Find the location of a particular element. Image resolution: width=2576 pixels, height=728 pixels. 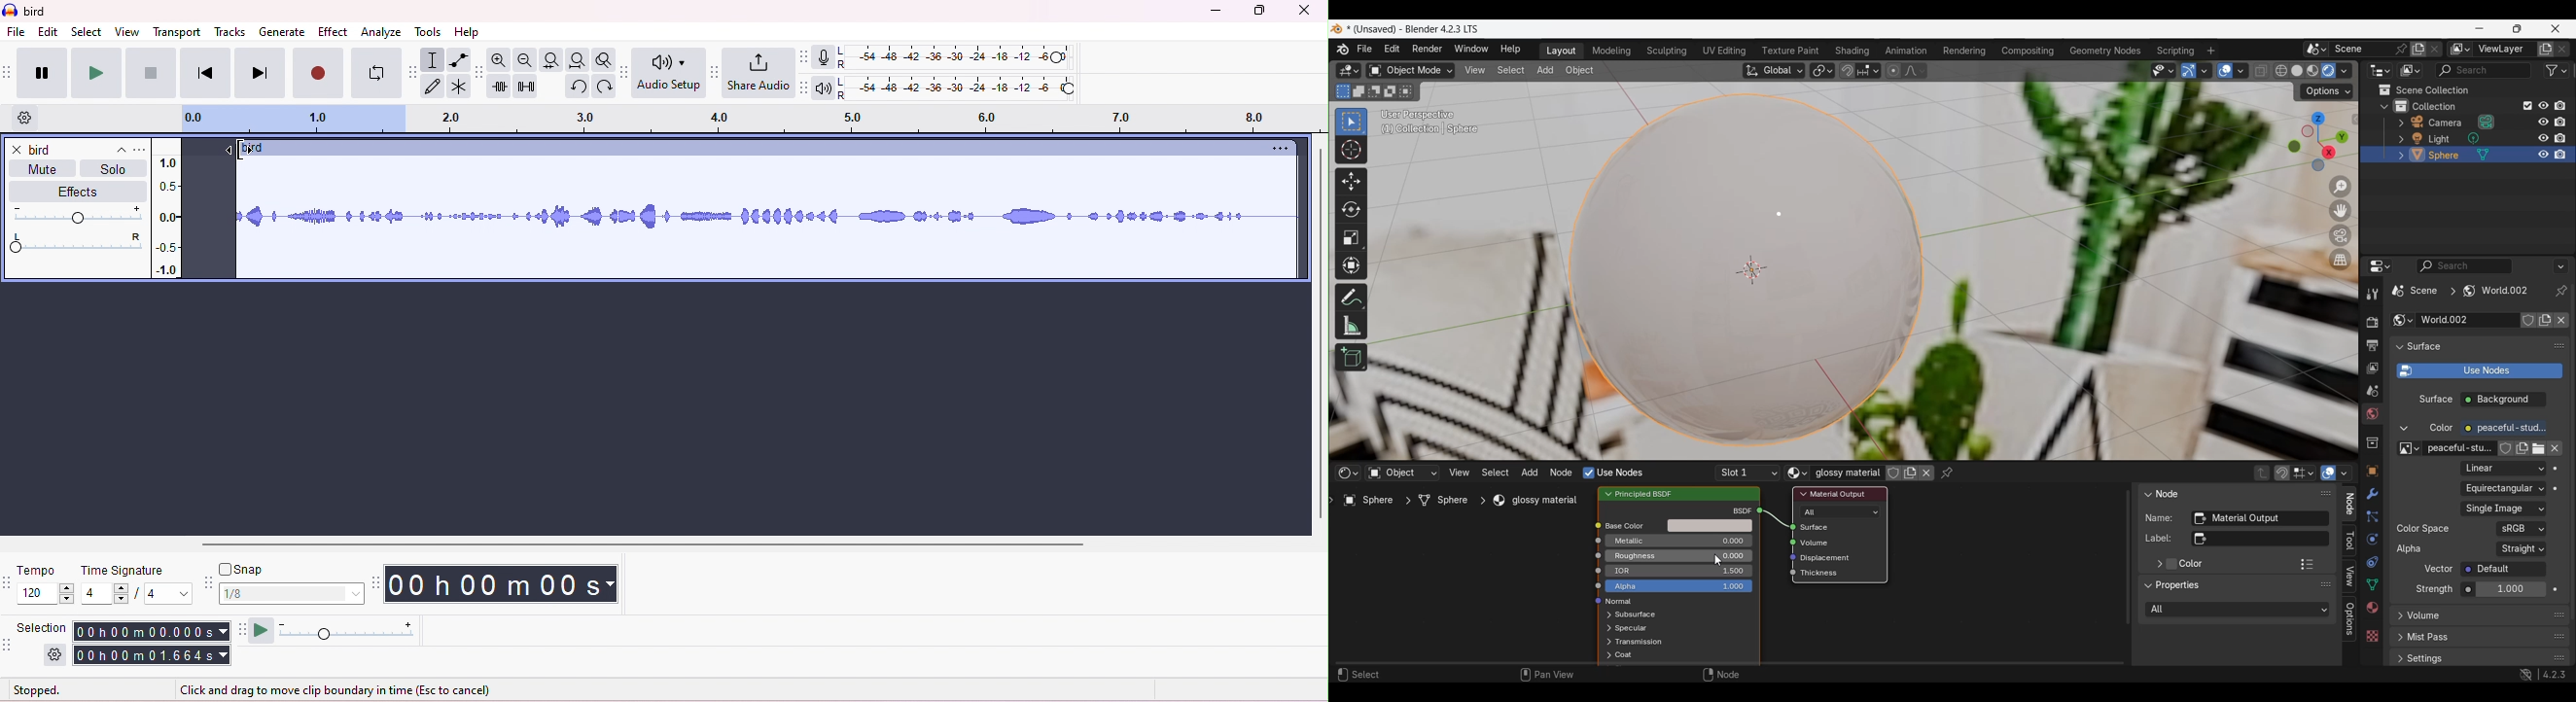

Image file is located at coordinates (2504, 509).